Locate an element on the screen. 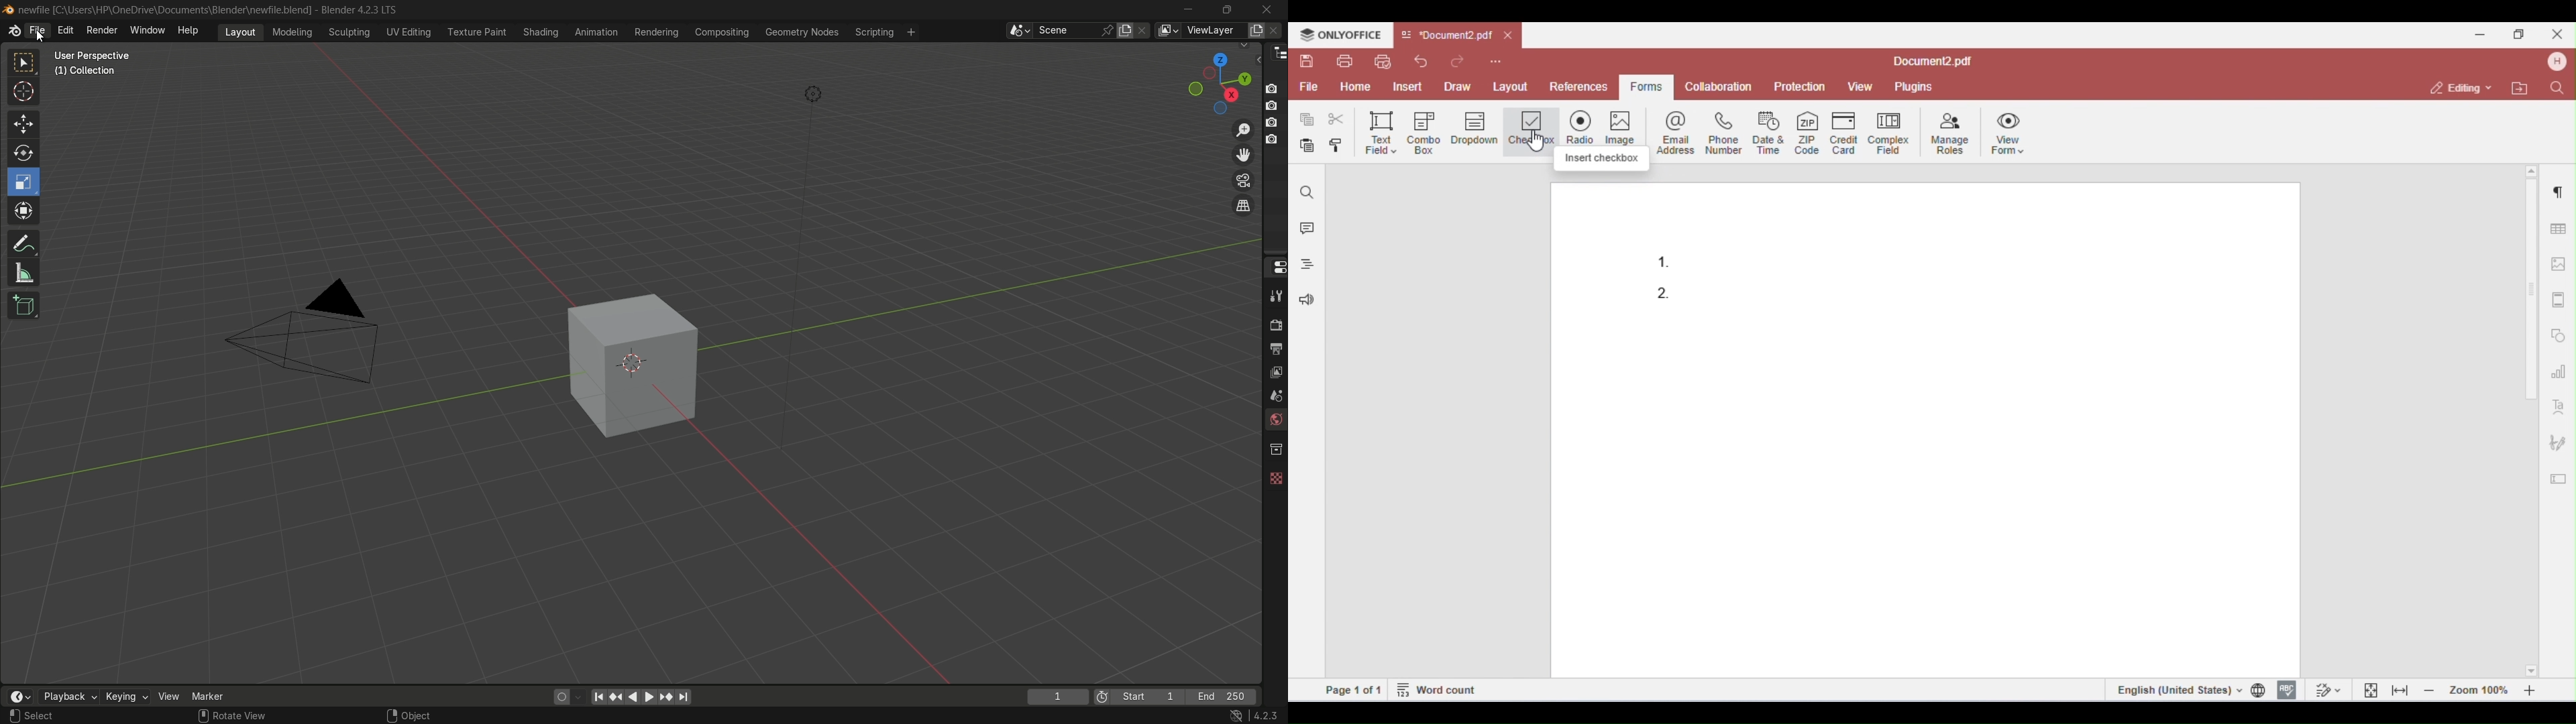  view layer is located at coordinates (1167, 30).